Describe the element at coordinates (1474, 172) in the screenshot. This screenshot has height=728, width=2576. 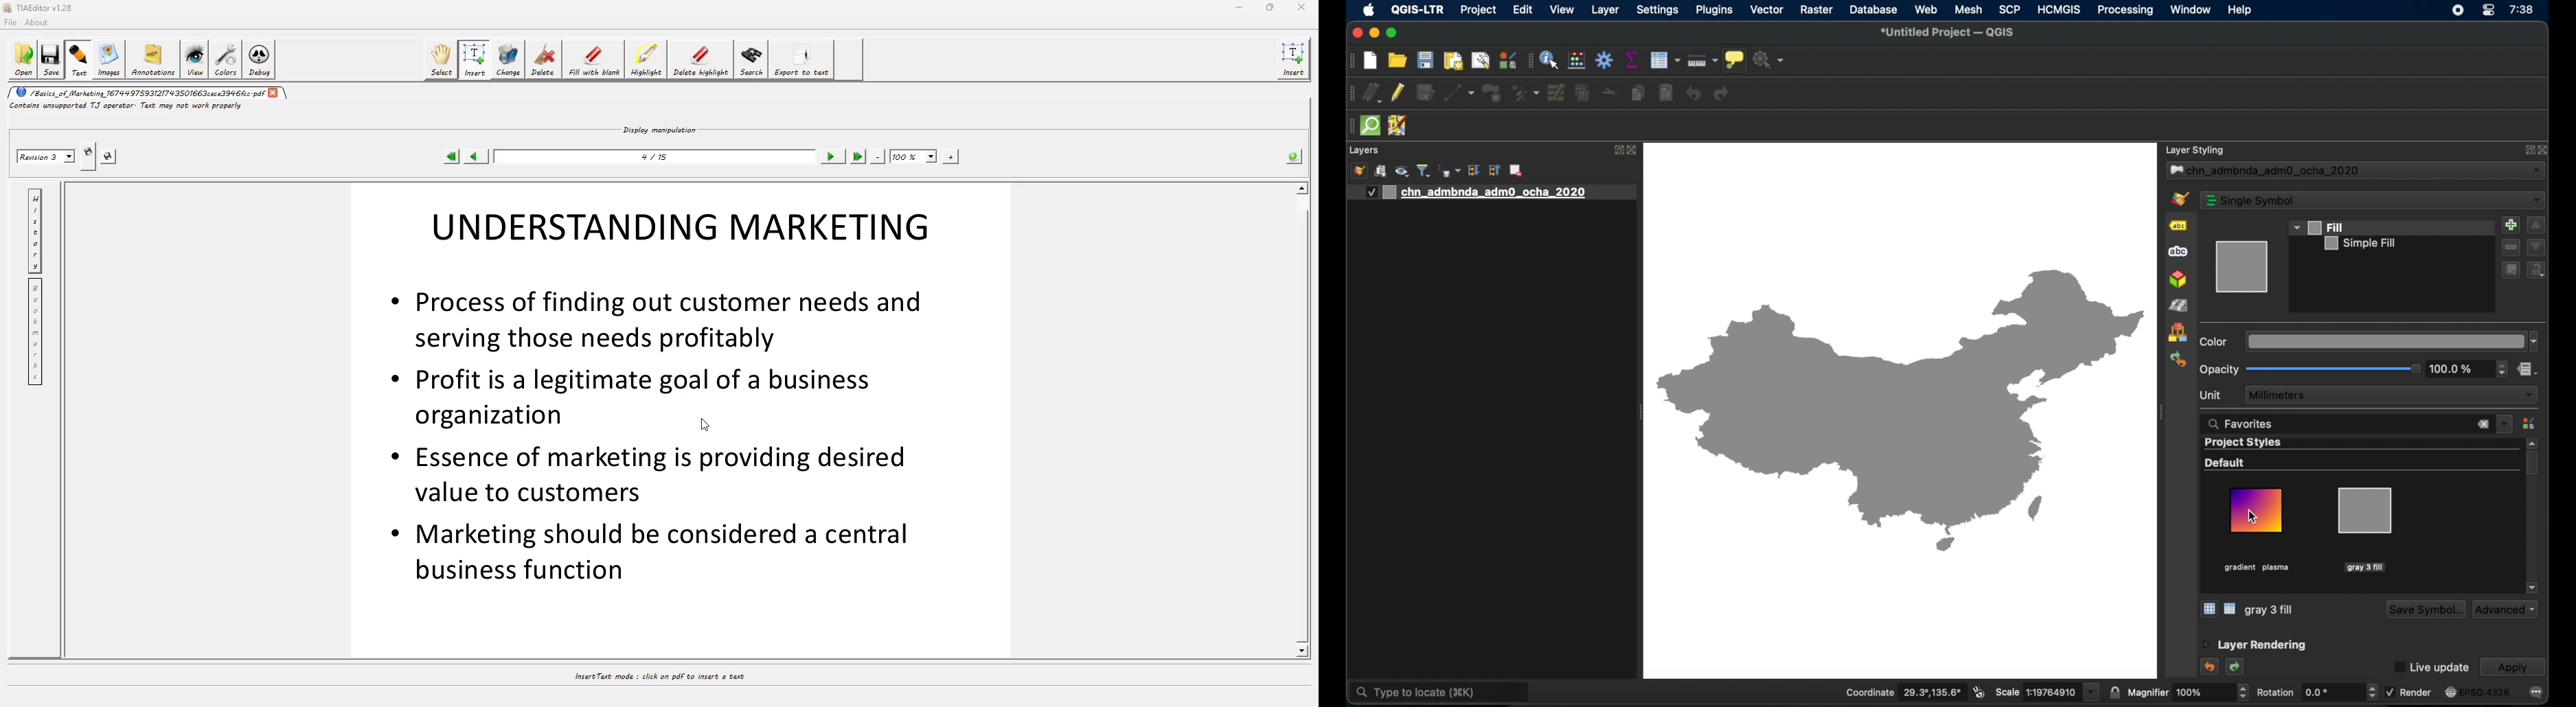
I see `expand all` at that location.